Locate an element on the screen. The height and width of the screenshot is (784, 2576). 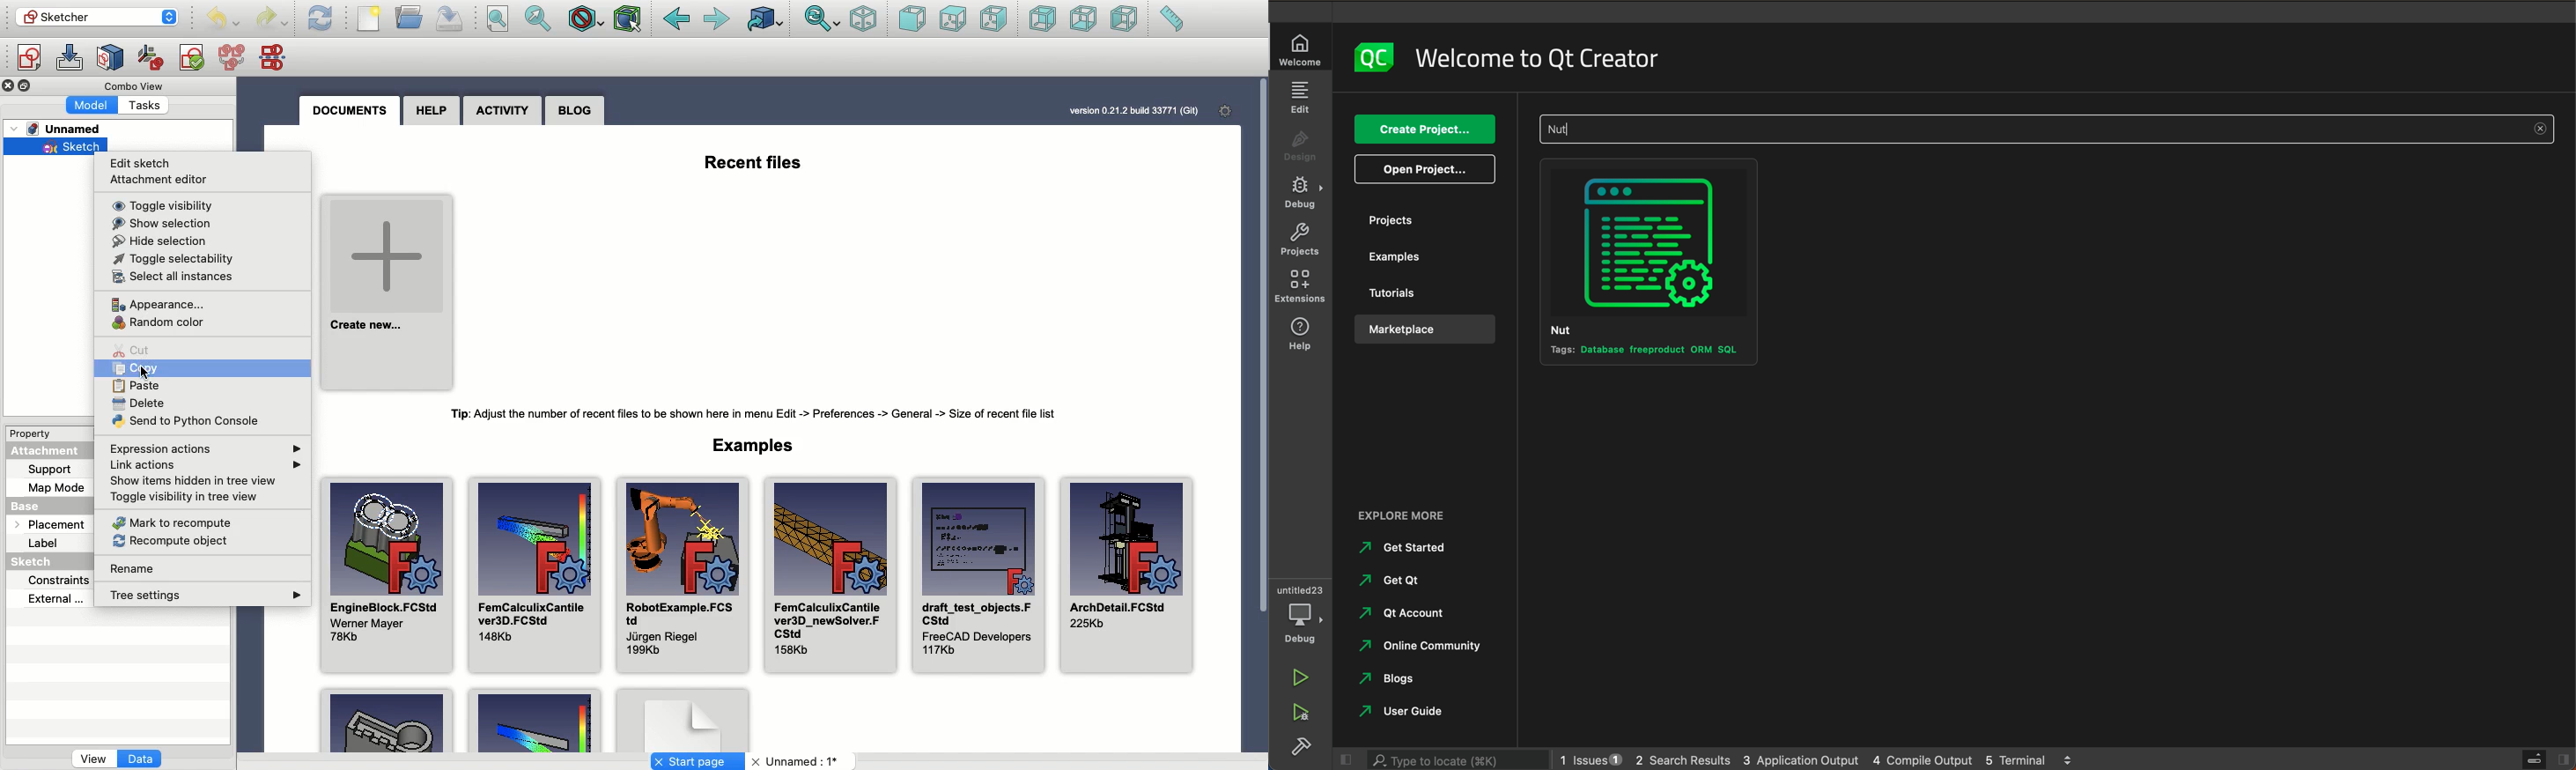
close slide bar is located at coordinates (2546, 760).